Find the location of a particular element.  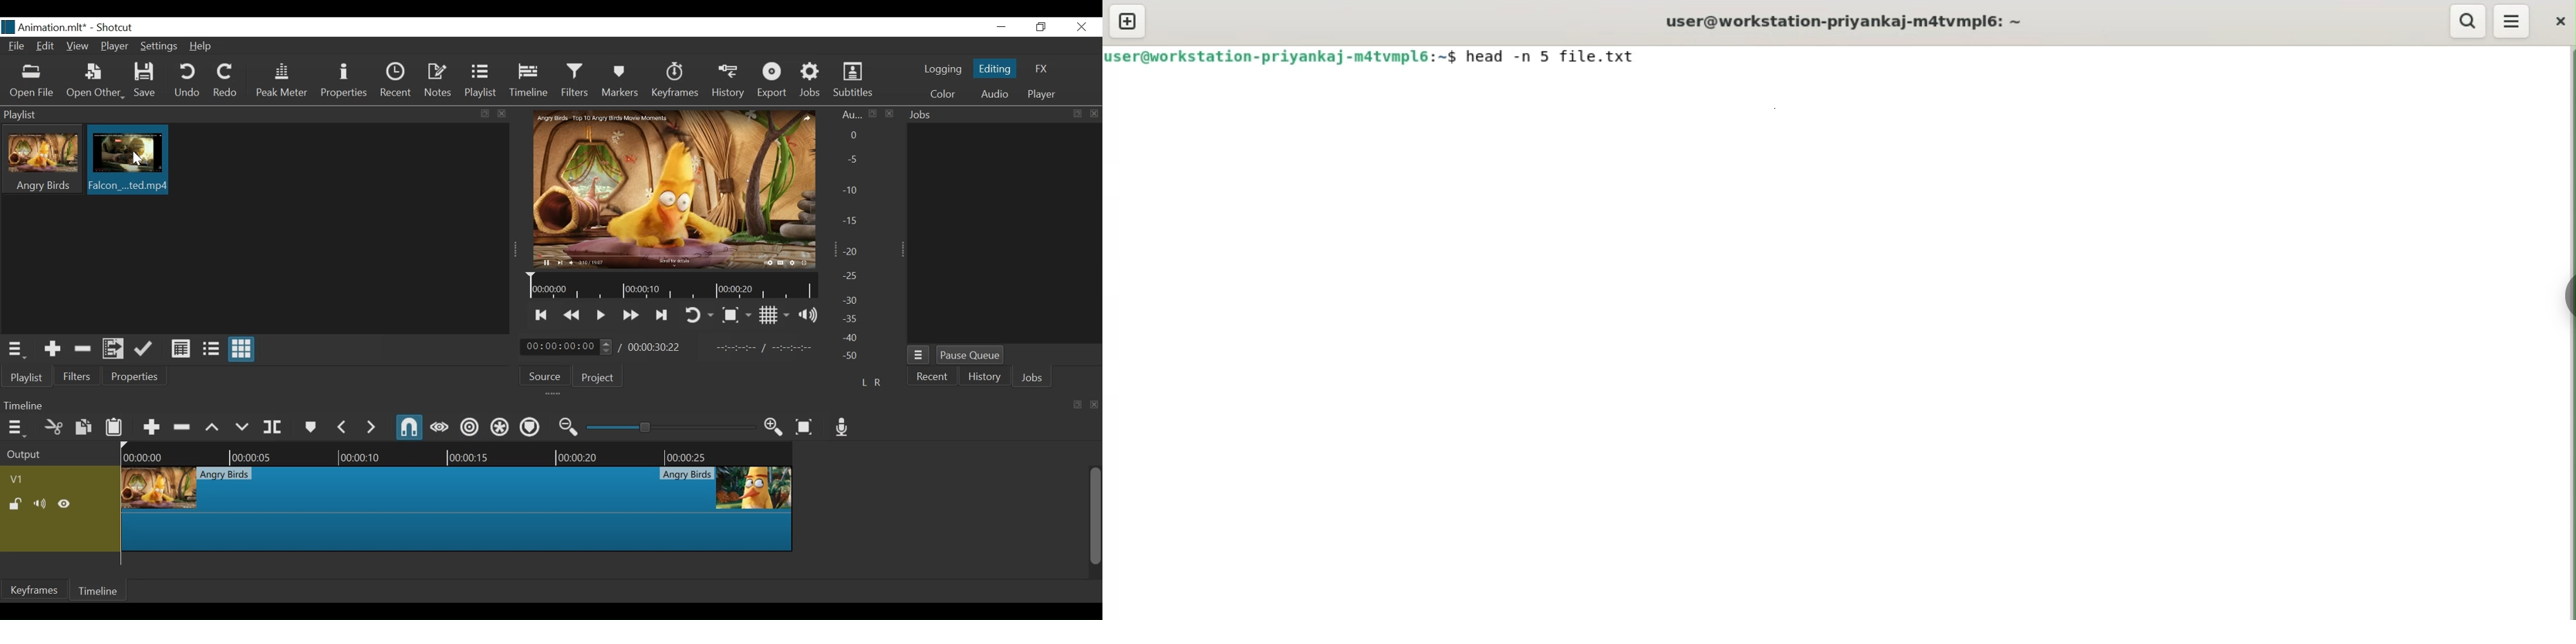

Subtitles is located at coordinates (855, 80).